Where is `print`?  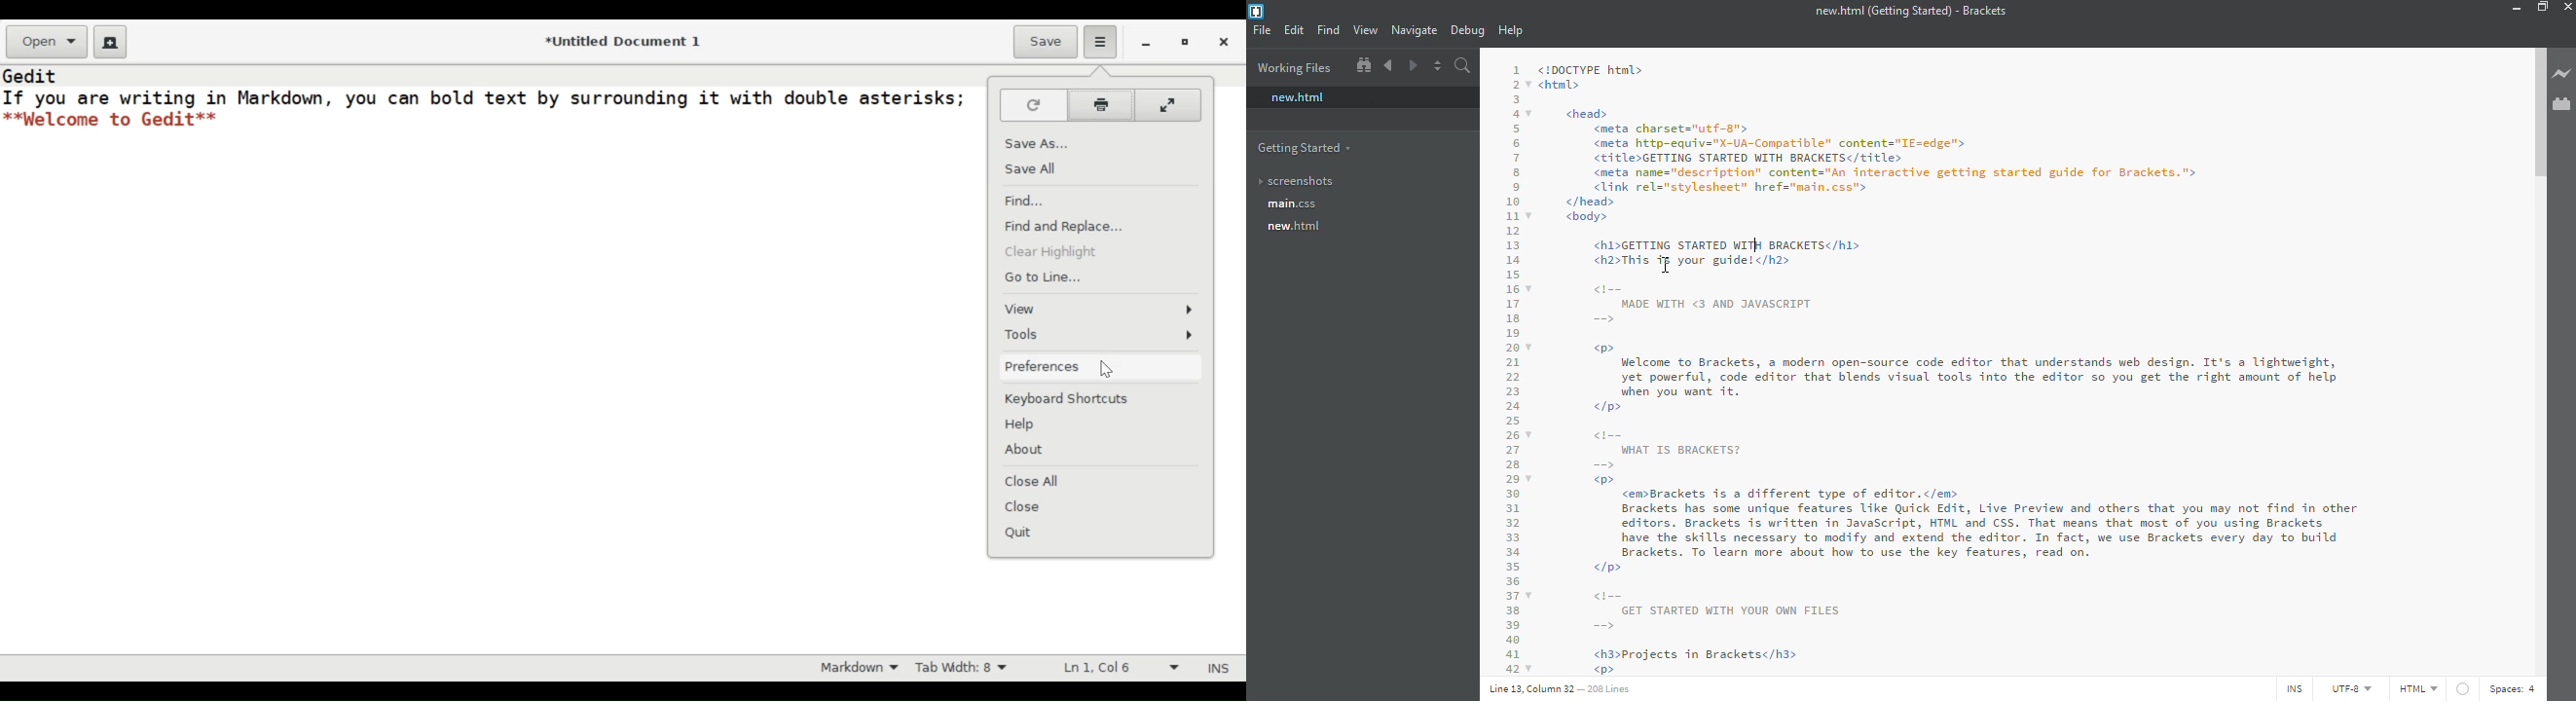
print is located at coordinates (1102, 105).